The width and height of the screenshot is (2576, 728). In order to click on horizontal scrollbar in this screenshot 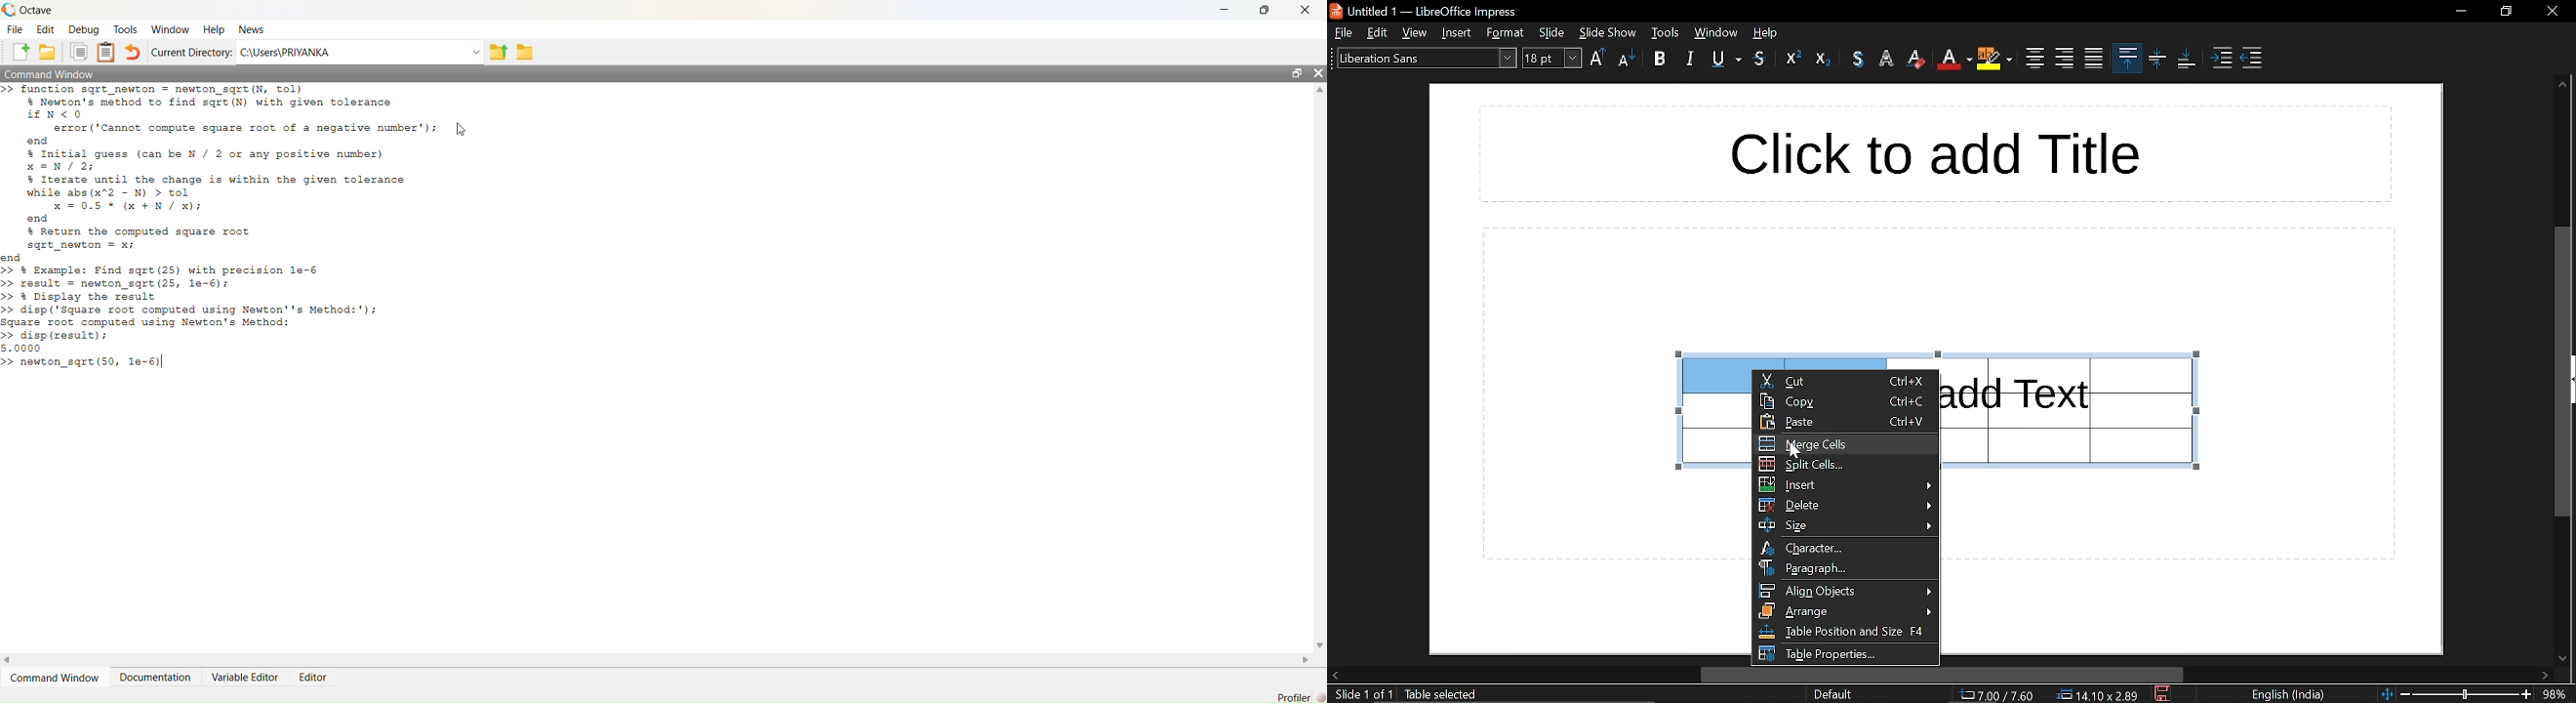, I will do `click(1943, 675)`.